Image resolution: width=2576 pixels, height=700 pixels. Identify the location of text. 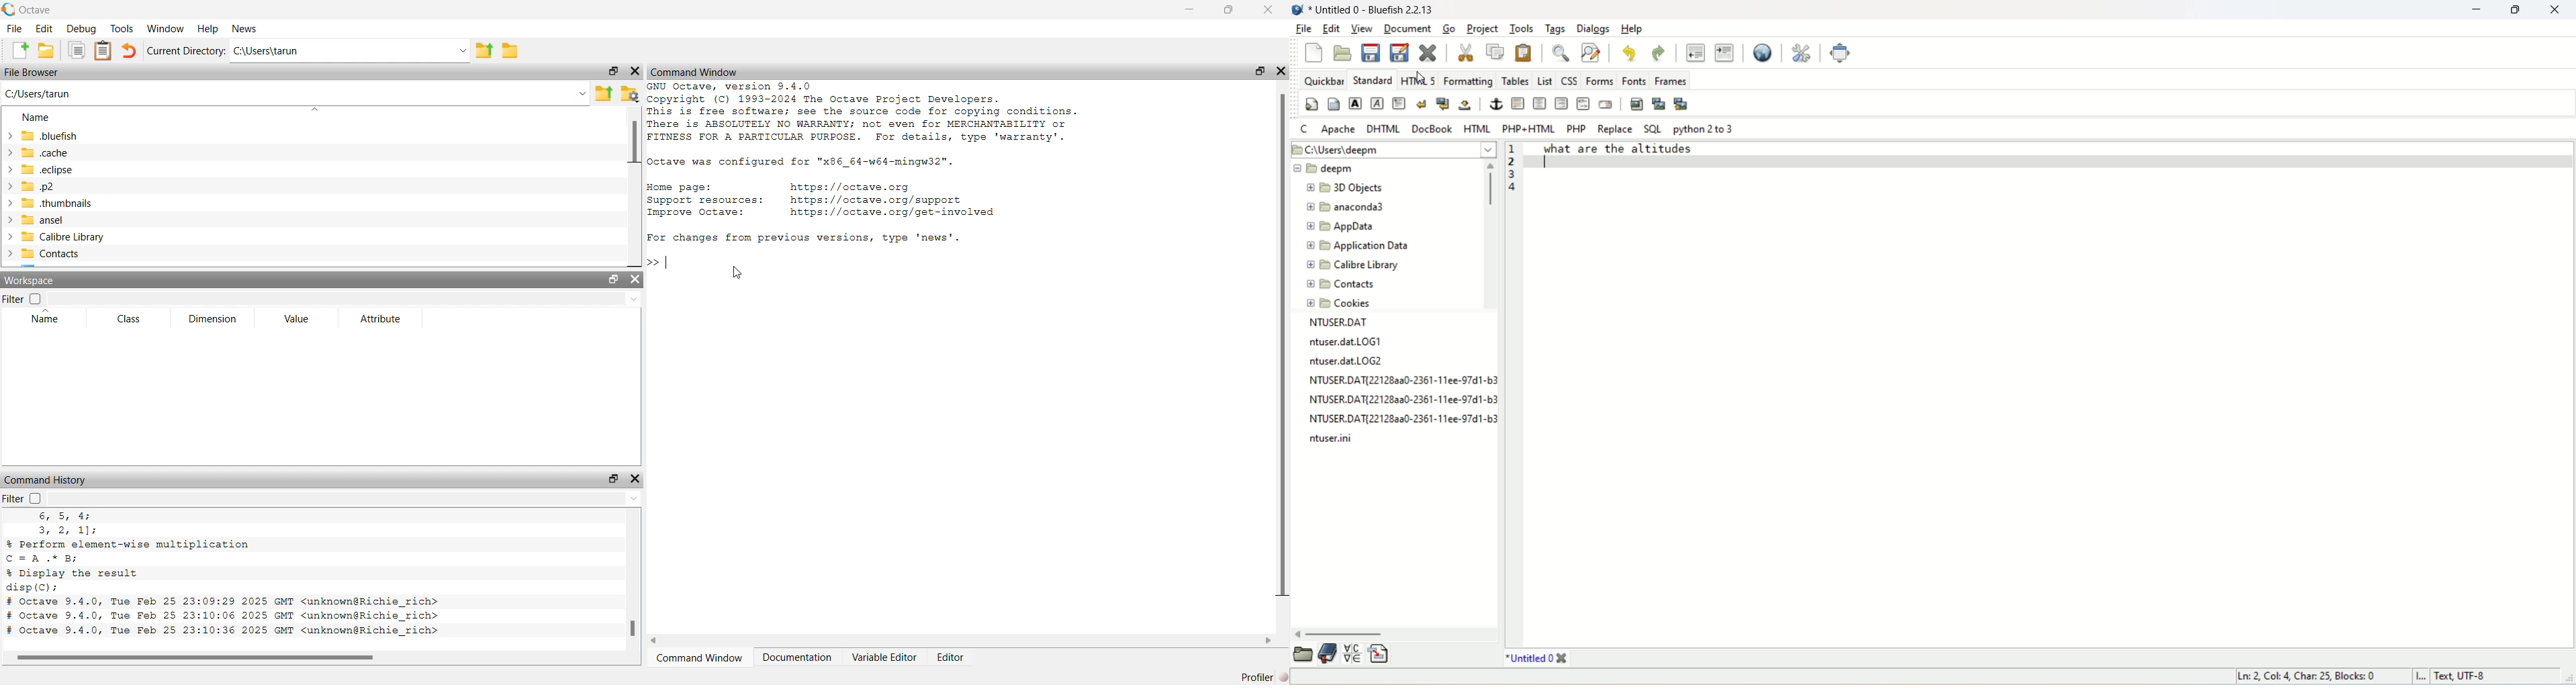
(1400, 383).